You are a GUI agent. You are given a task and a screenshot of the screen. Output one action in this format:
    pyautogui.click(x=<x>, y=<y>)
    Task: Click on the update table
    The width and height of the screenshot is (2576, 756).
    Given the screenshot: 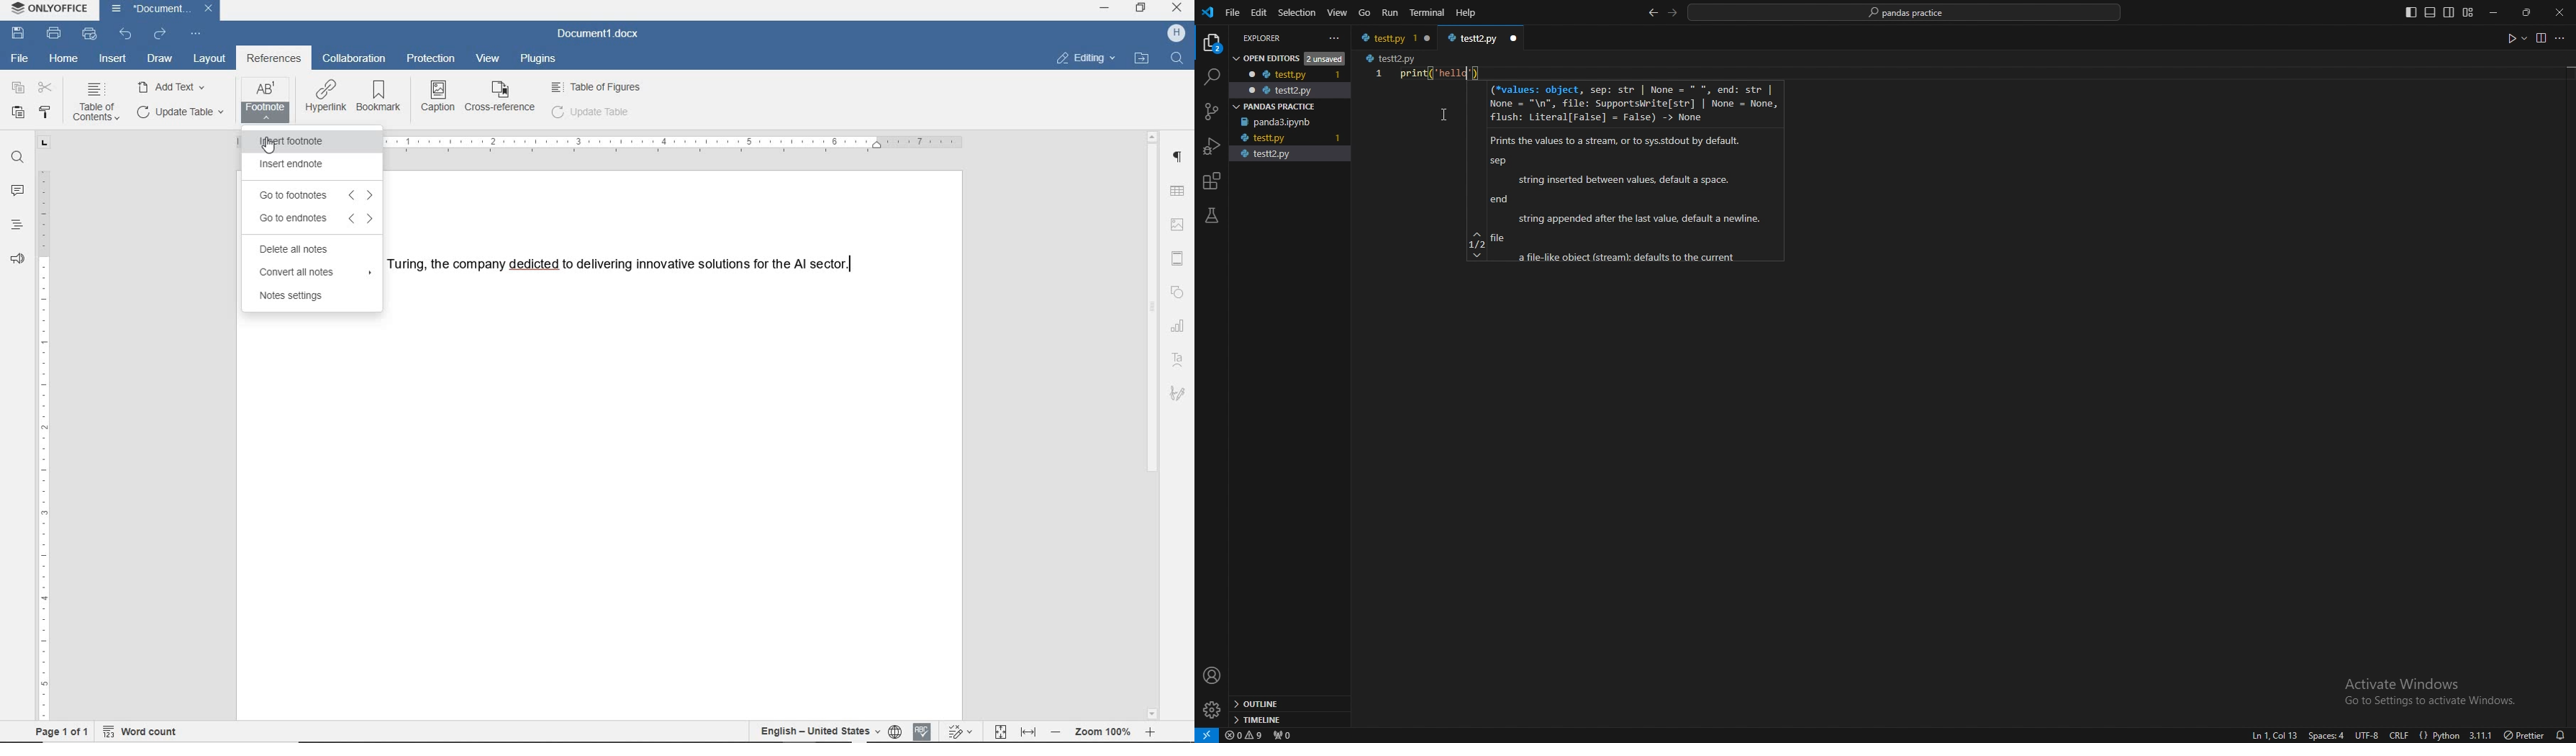 What is the action you would take?
    pyautogui.click(x=591, y=114)
    